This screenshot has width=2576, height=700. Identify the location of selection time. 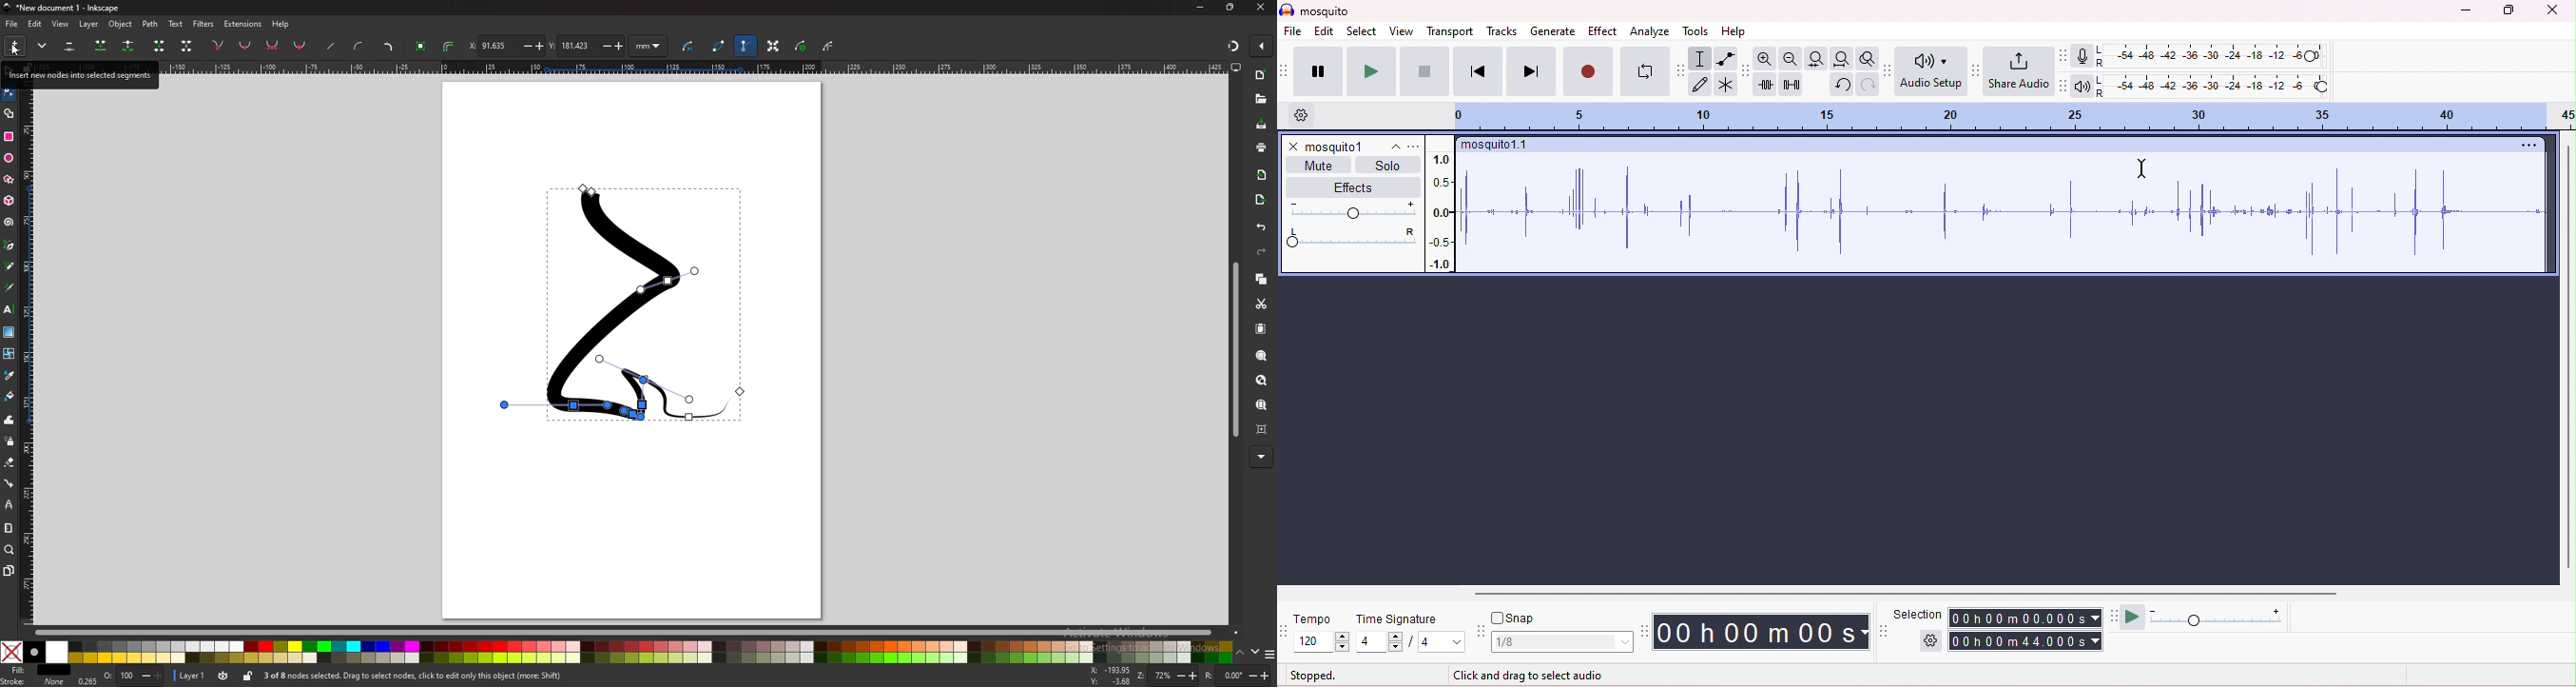
(2027, 618).